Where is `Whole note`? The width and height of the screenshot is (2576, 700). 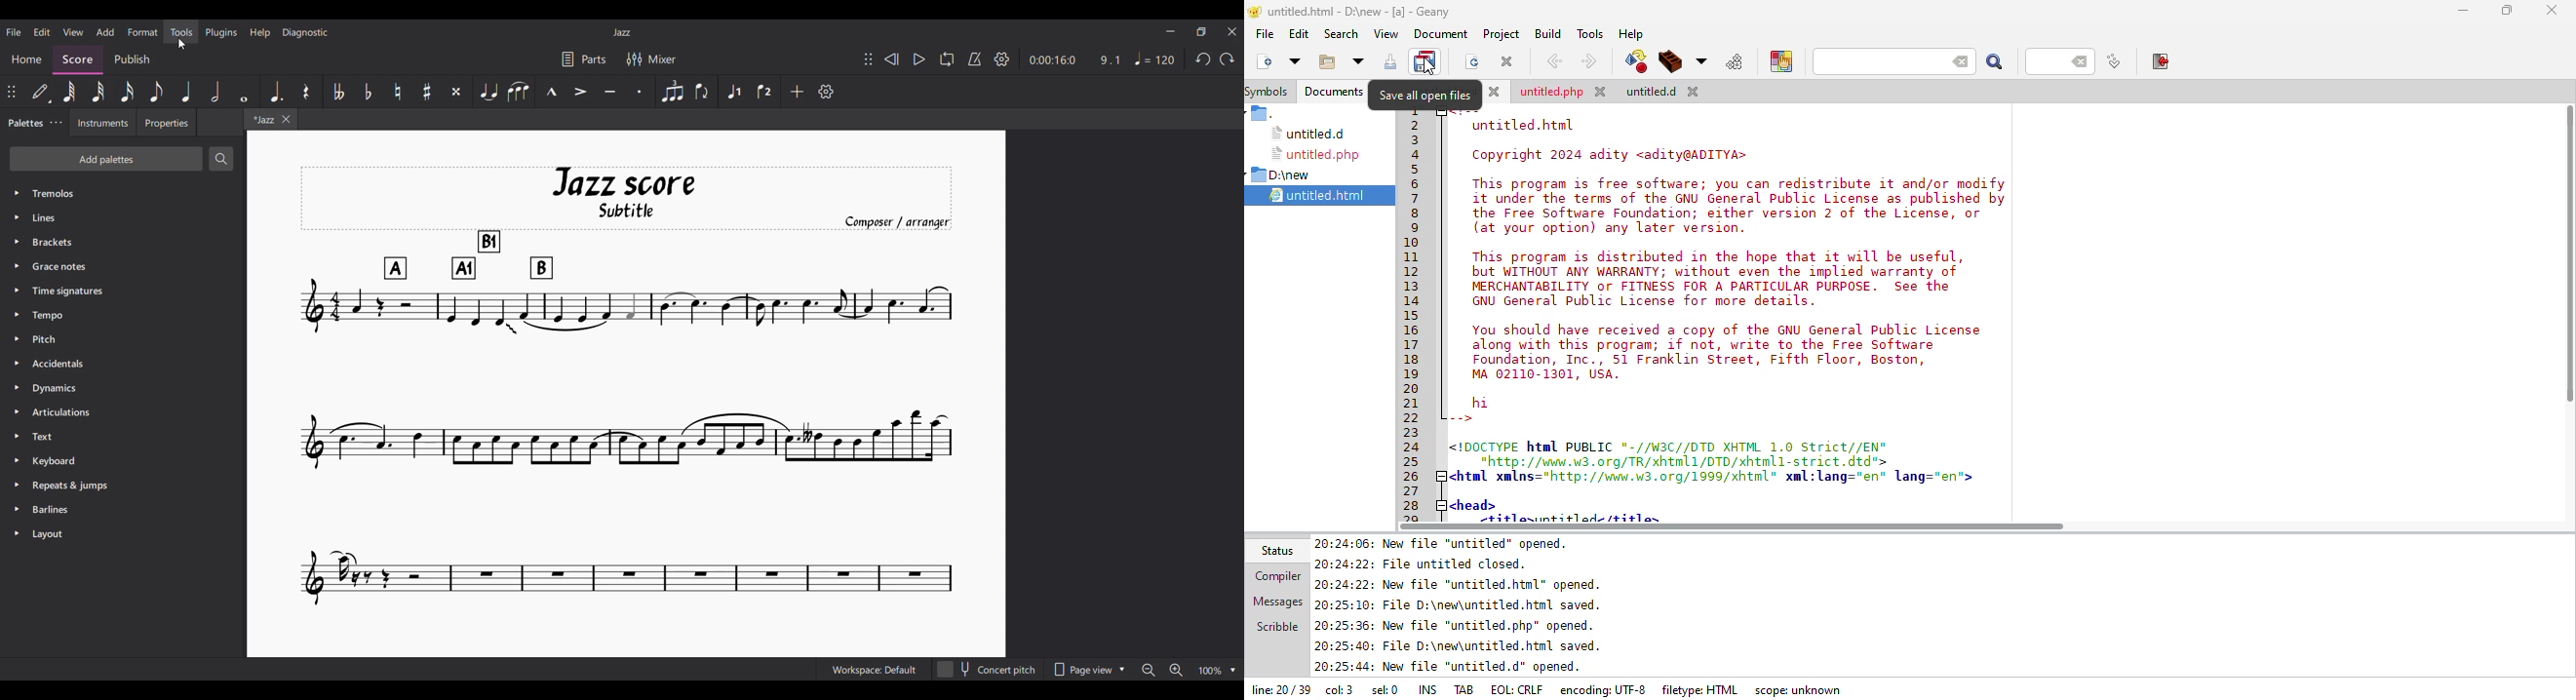
Whole note is located at coordinates (244, 92).